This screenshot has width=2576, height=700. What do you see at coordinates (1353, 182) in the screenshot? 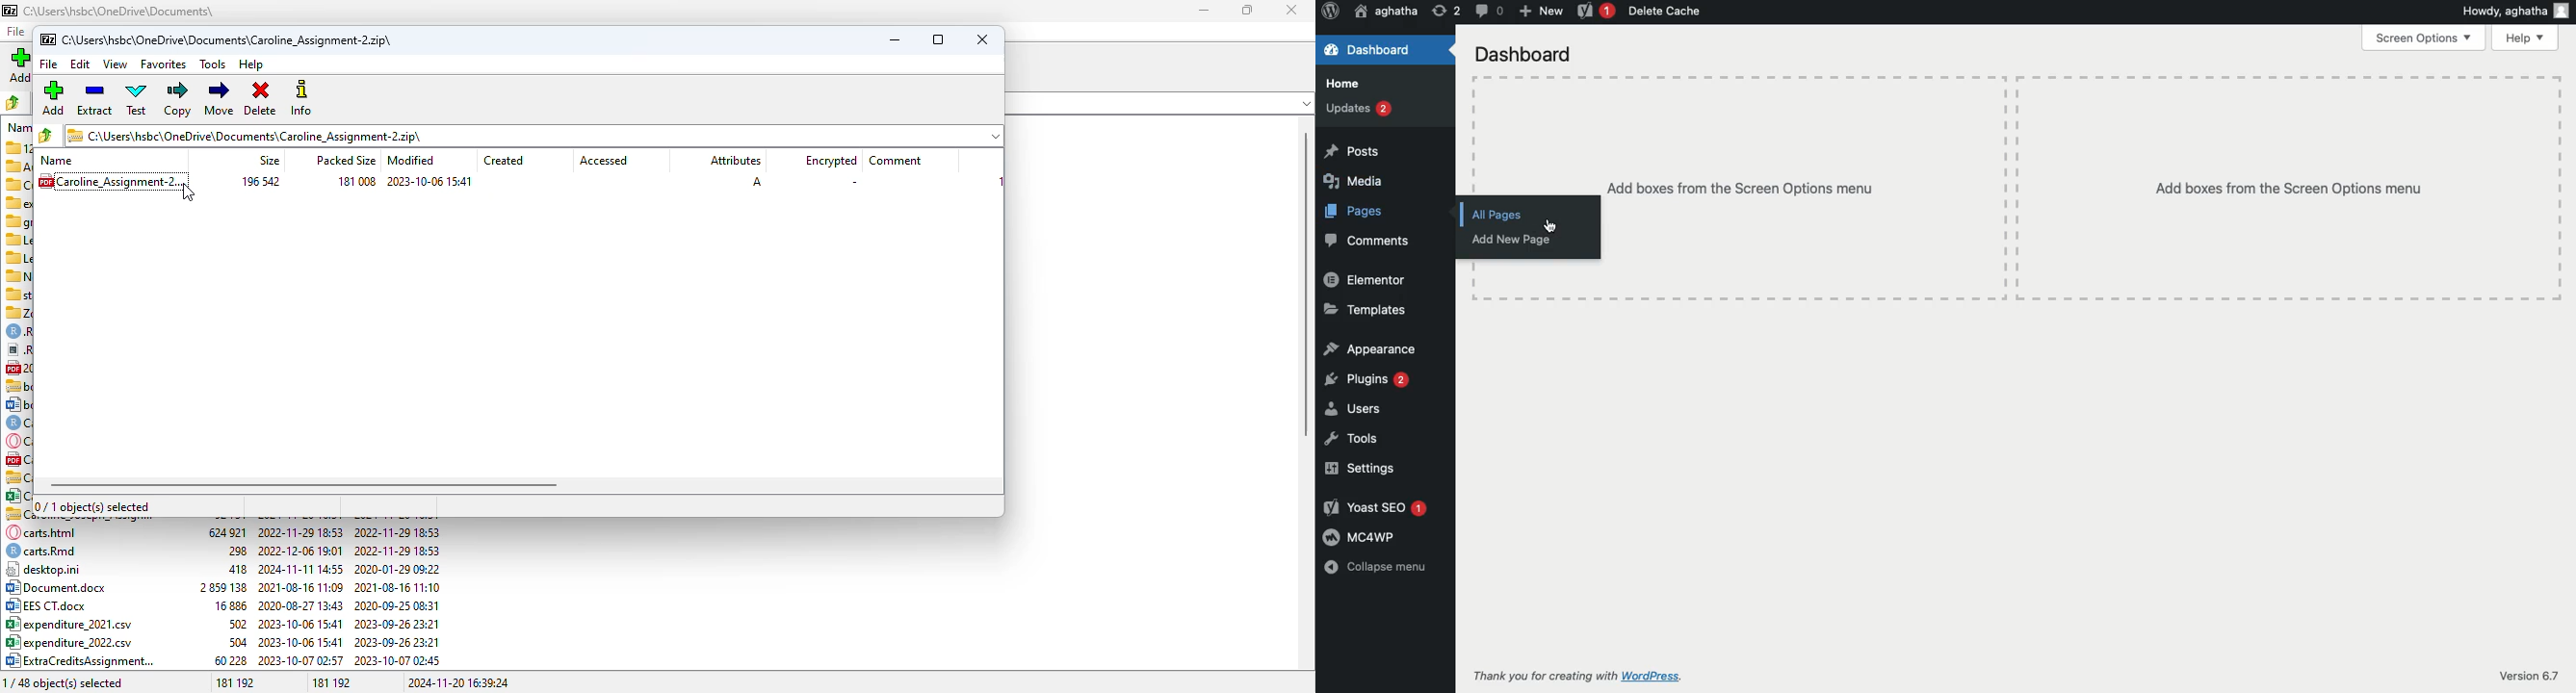
I see `Media` at bounding box center [1353, 182].